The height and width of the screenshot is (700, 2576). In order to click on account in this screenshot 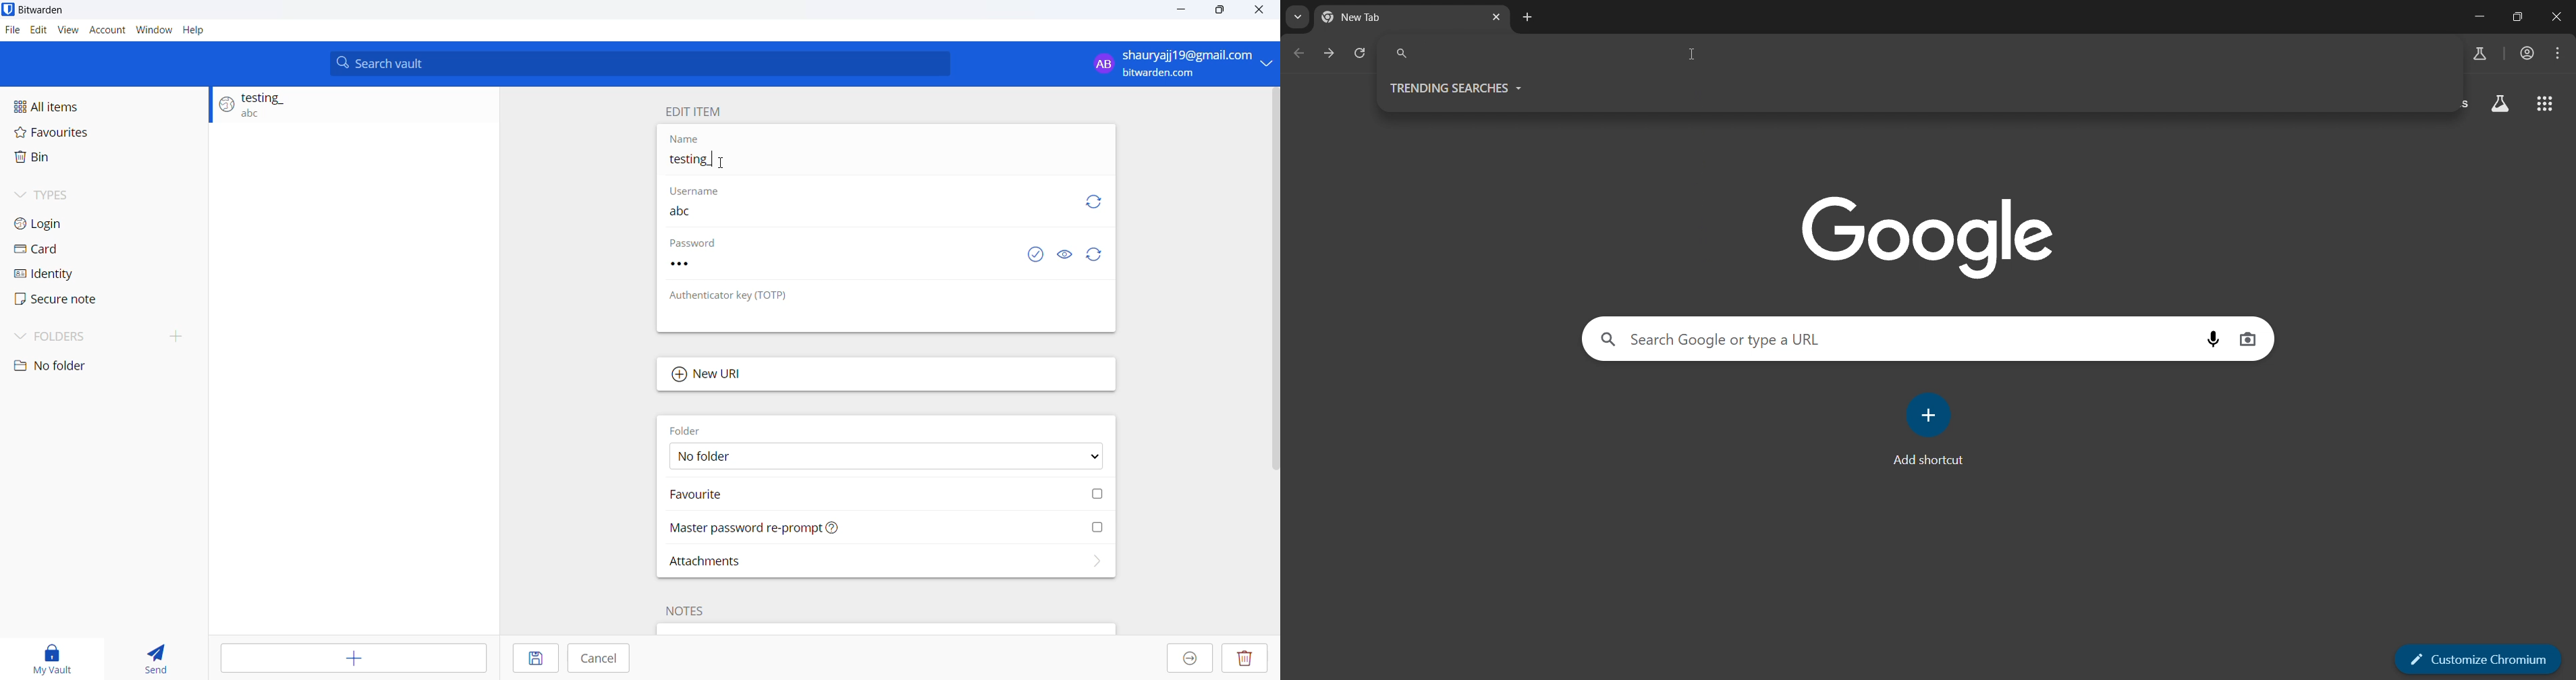, I will do `click(2526, 54)`.